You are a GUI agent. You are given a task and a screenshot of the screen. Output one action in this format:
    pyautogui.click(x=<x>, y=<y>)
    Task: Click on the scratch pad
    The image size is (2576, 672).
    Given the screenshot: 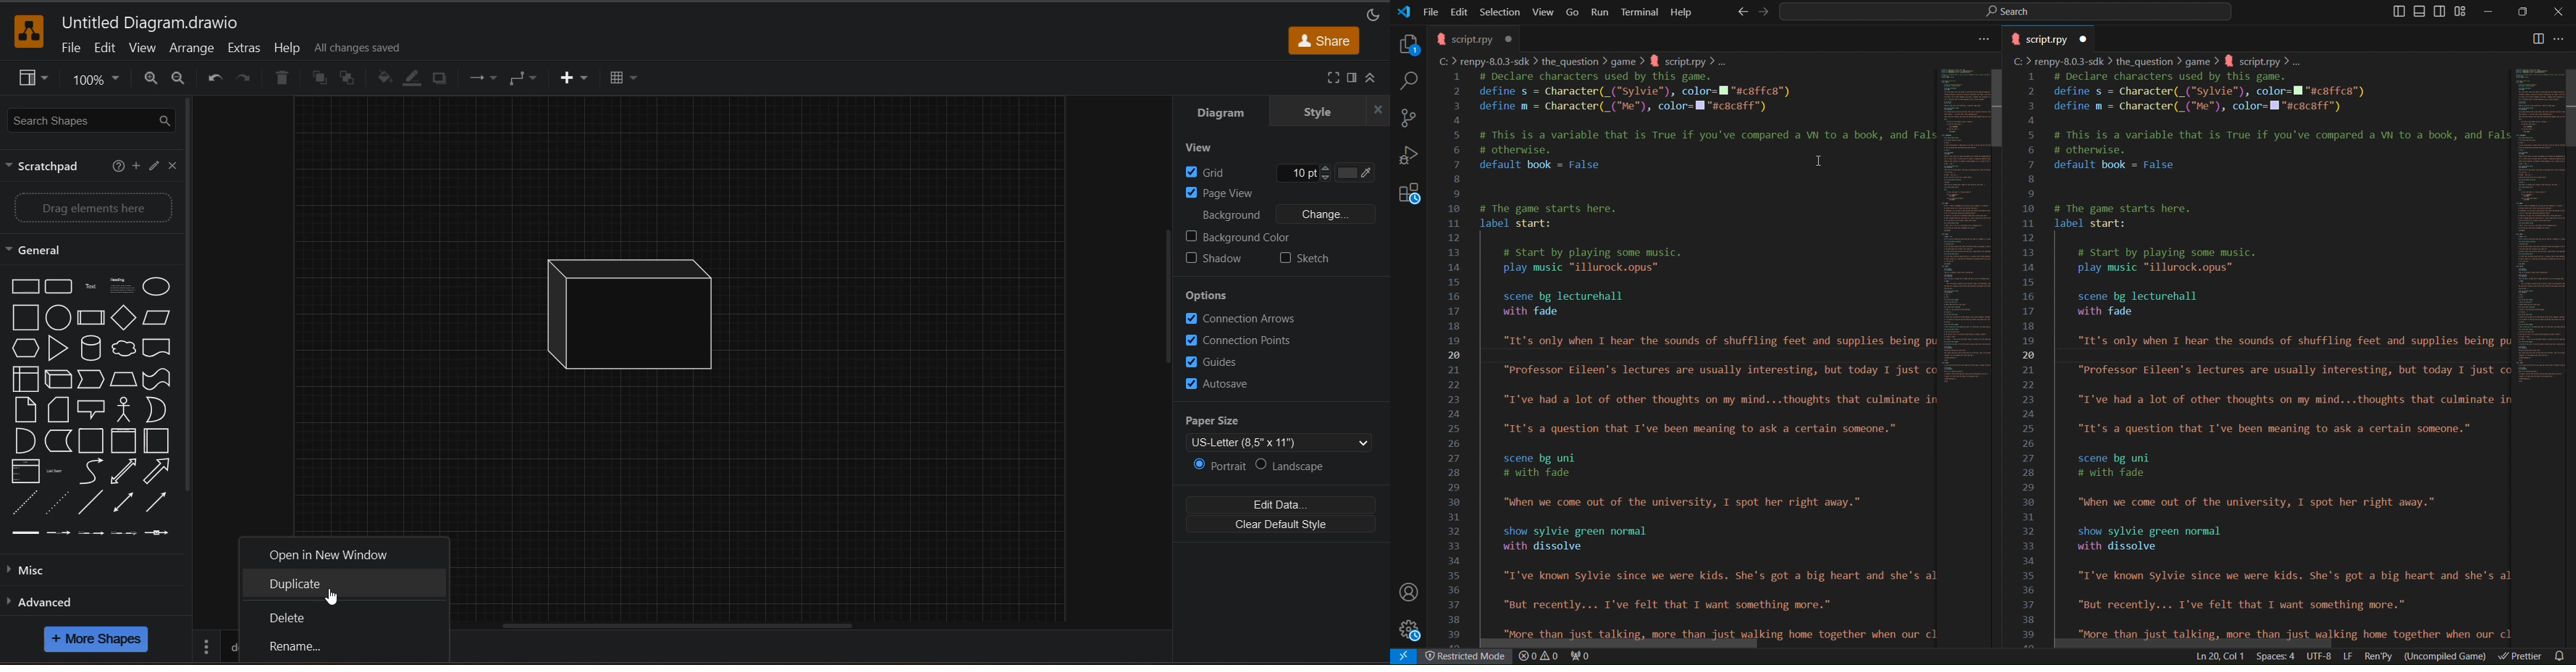 What is the action you would take?
    pyautogui.click(x=46, y=168)
    